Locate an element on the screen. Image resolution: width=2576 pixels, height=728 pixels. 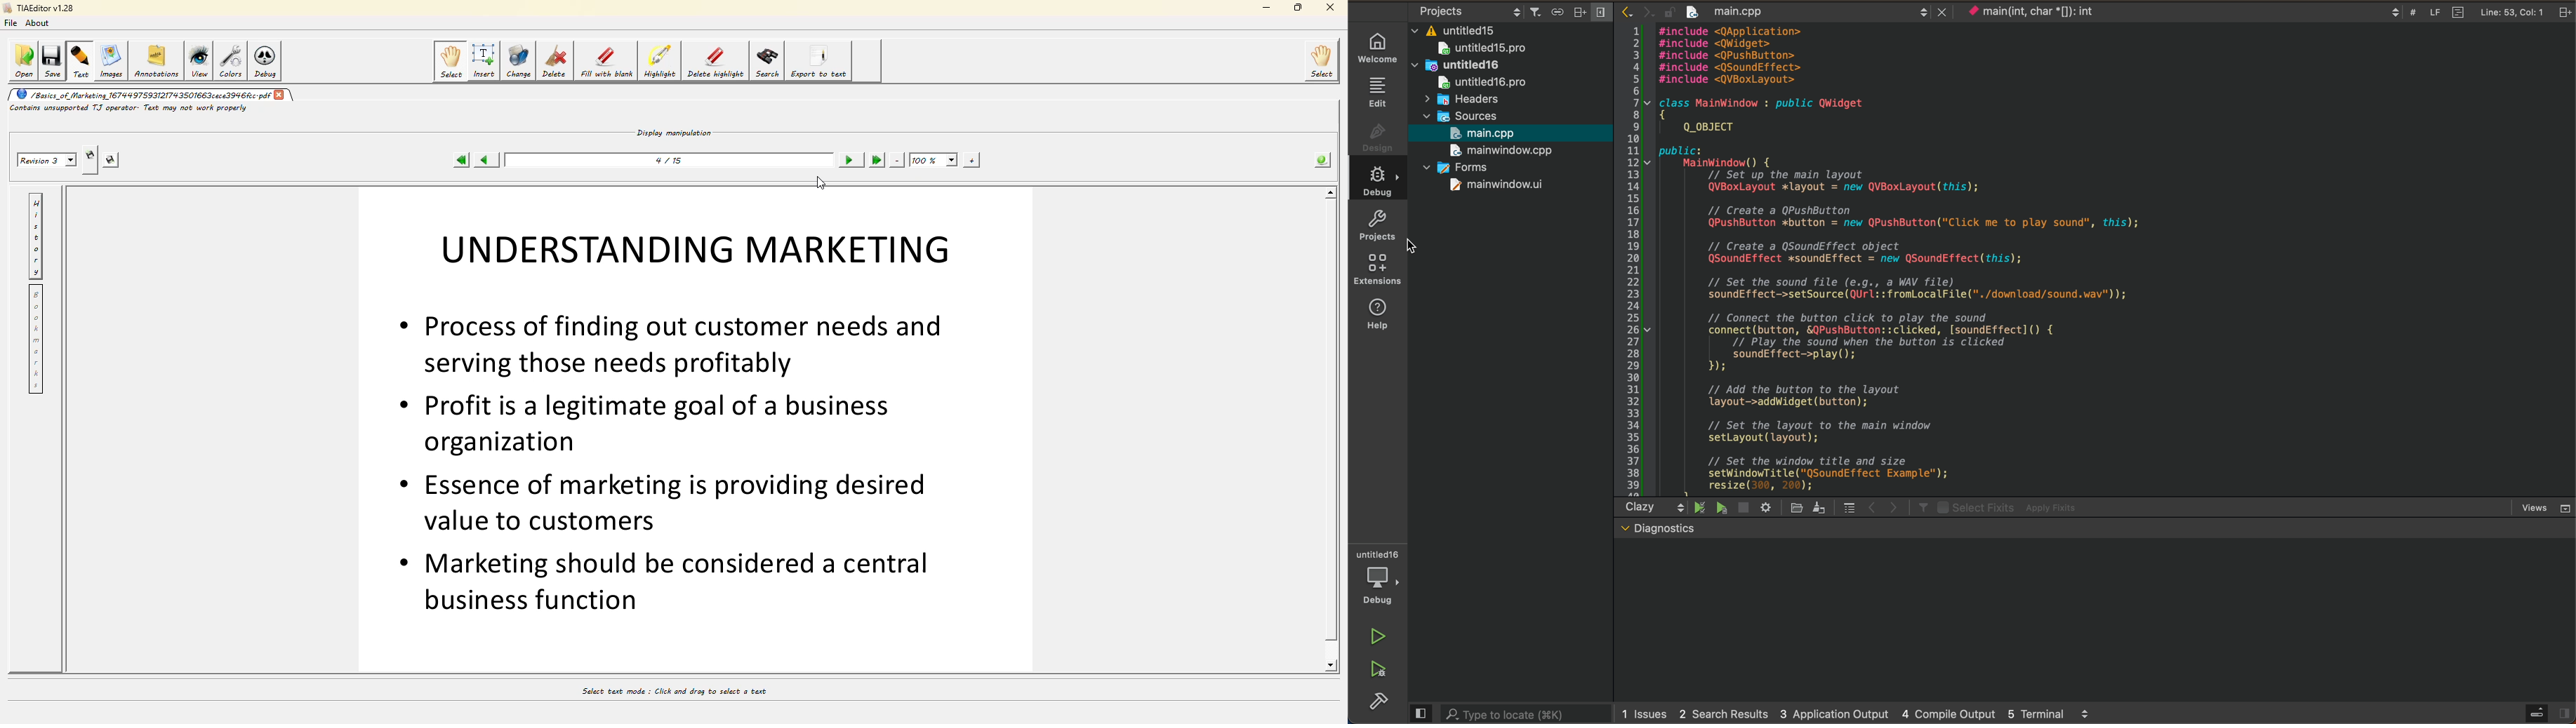
debug is located at coordinates (1378, 182).